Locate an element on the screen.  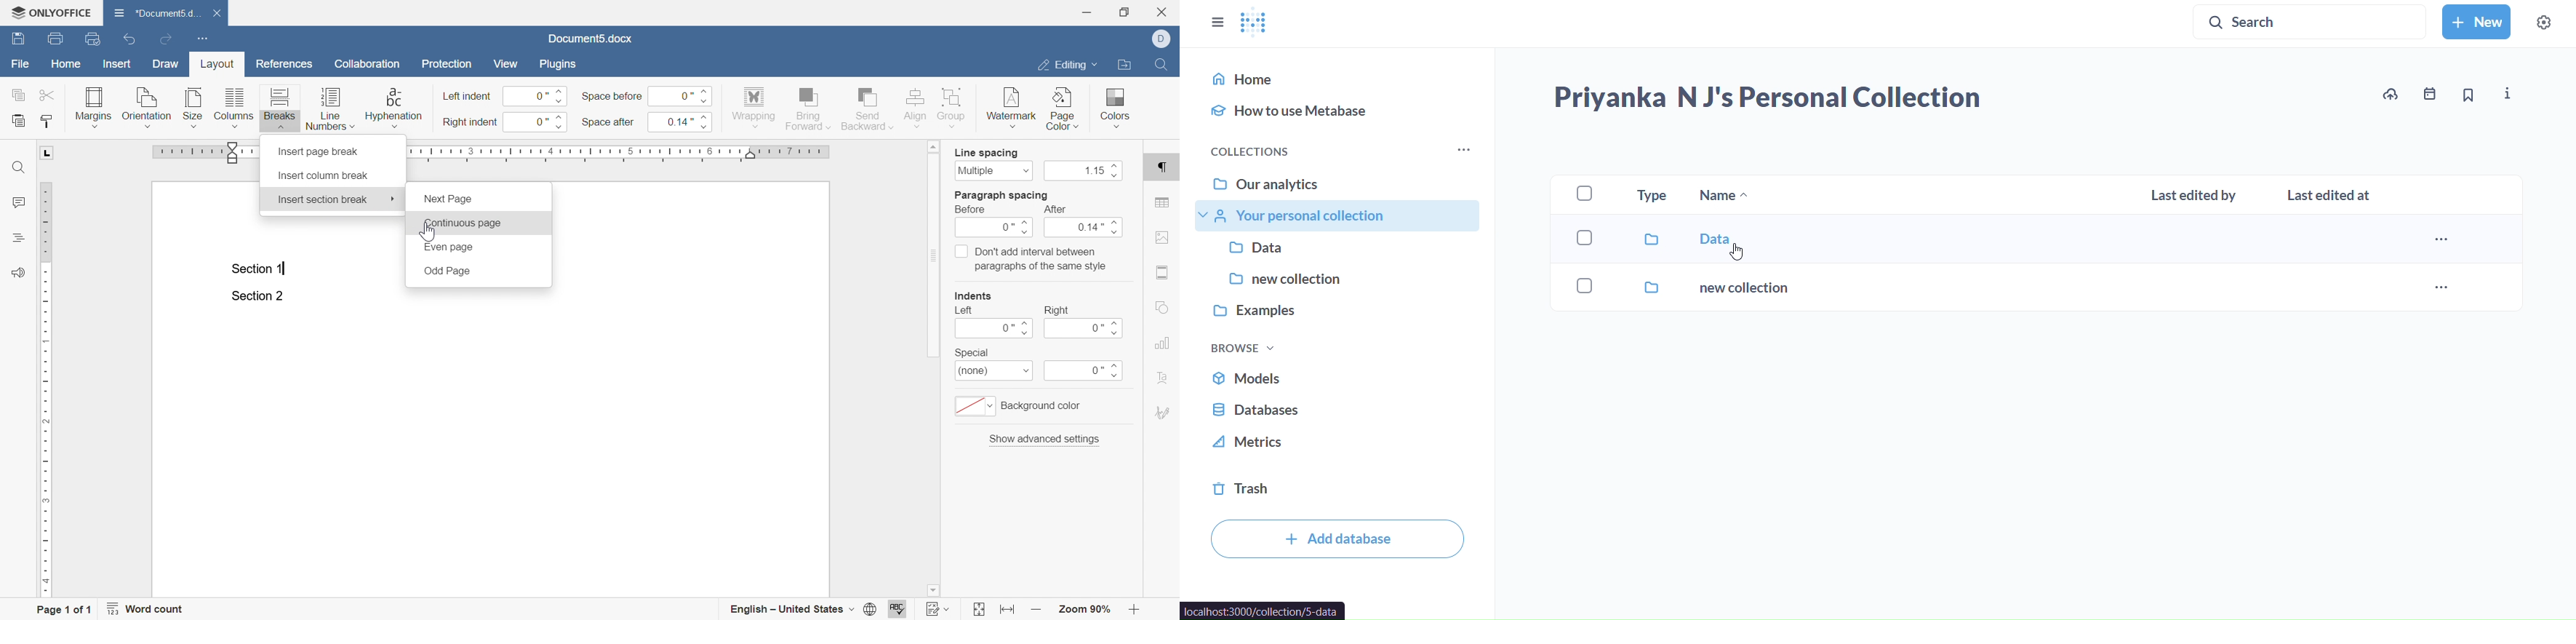
undo is located at coordinates (128, 39).